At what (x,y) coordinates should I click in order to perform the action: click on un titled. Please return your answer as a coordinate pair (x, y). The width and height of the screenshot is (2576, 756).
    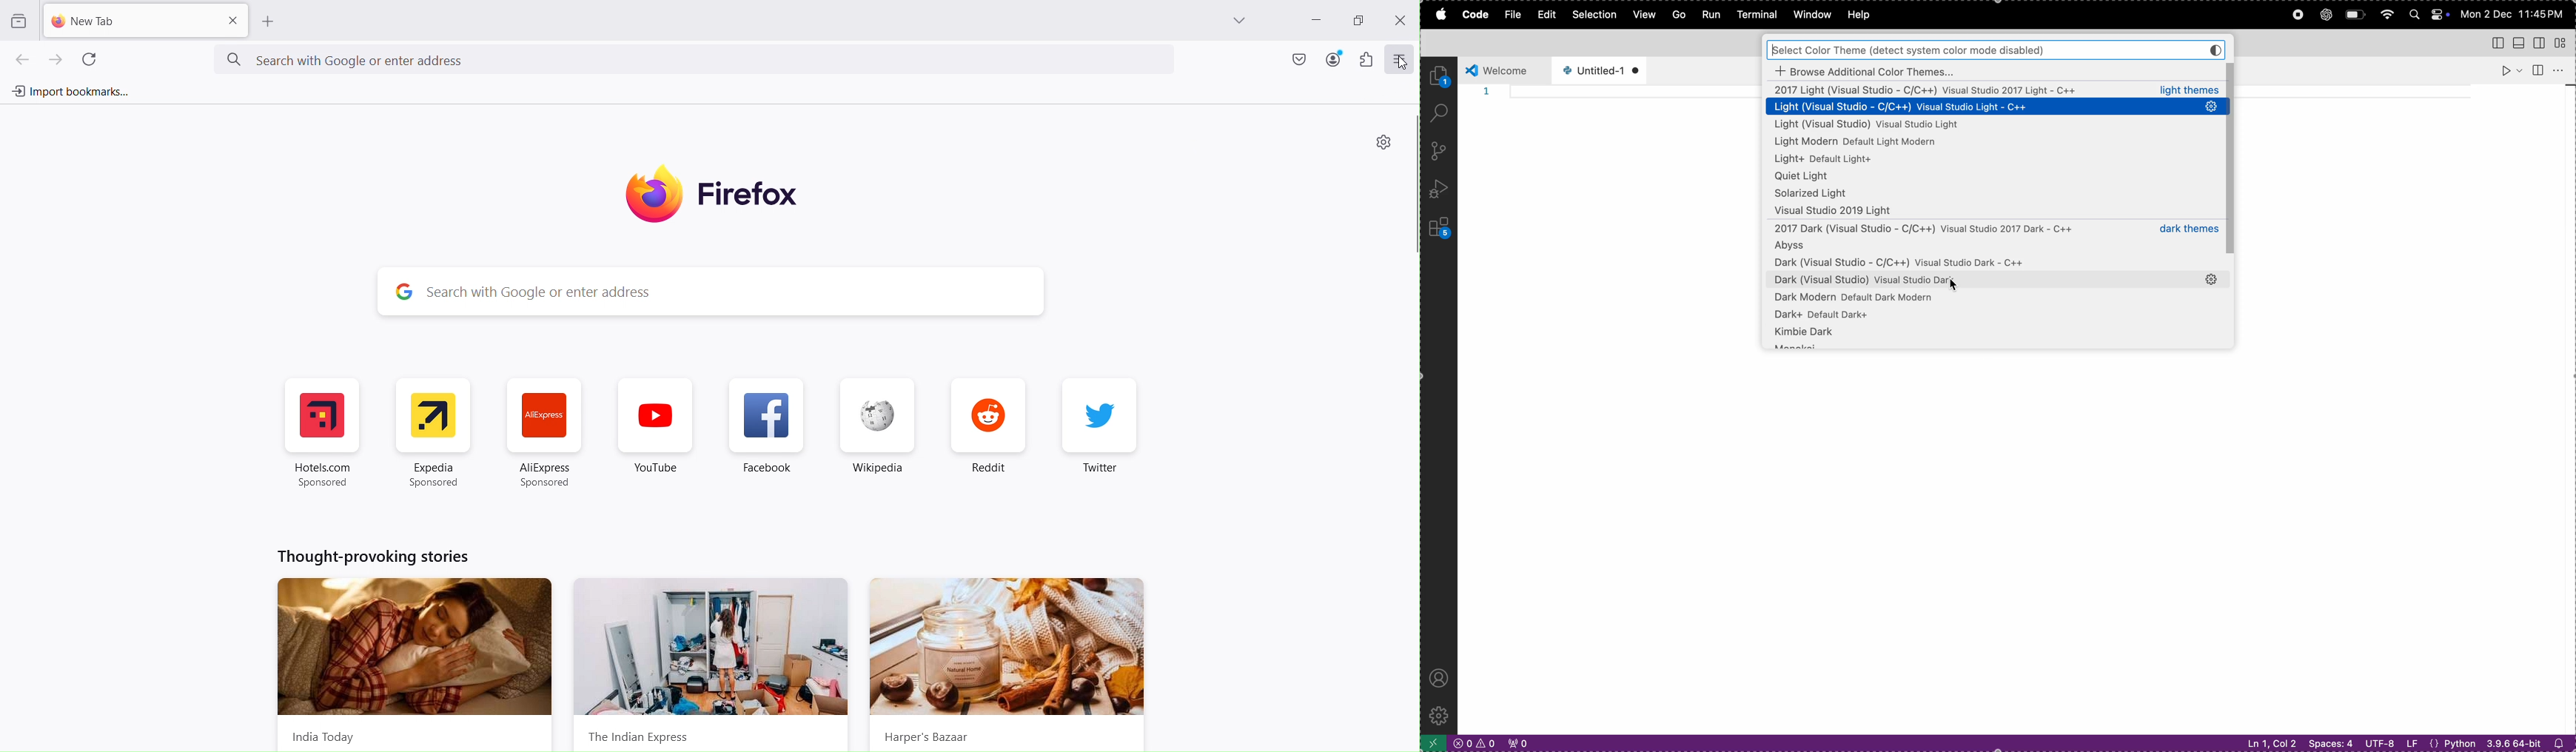
    Looking at the image, I should click on (1596, 70).